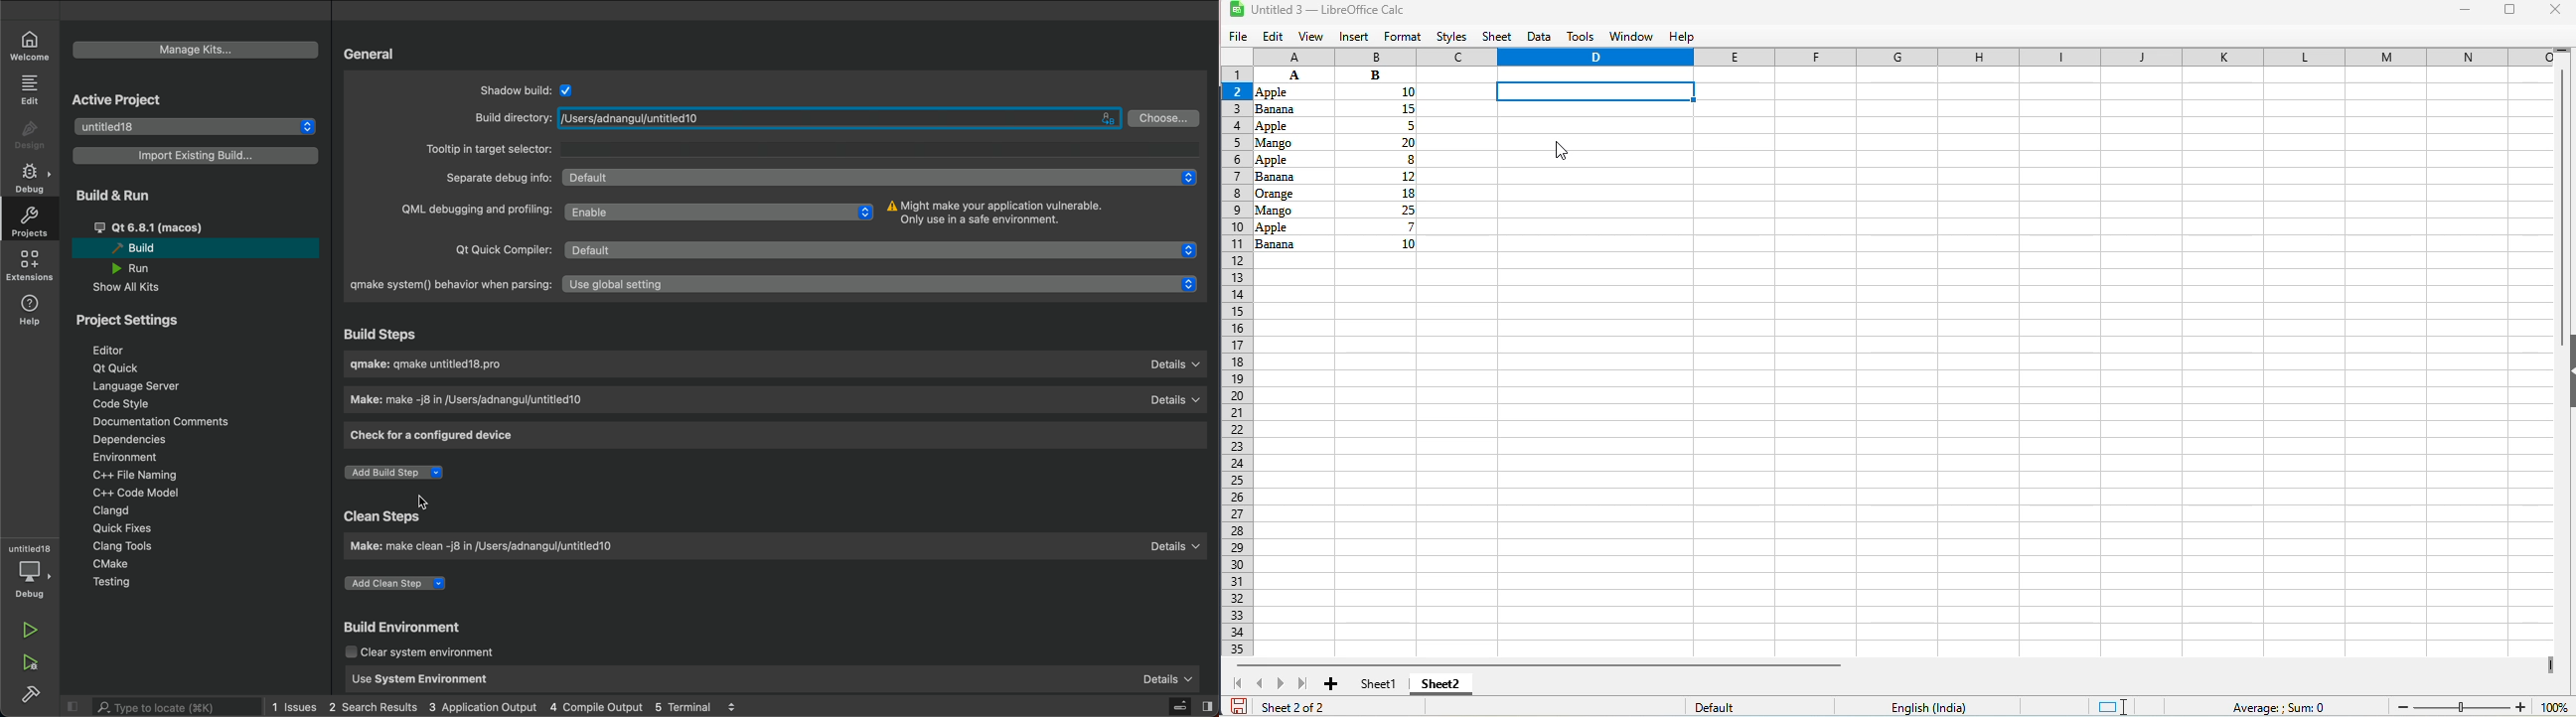 The width and height of the screenshot is (2576, 728). What do you see at coordinates (1335, 158) in the screenshot?
I see `data` at bounding box center [1335, 158].